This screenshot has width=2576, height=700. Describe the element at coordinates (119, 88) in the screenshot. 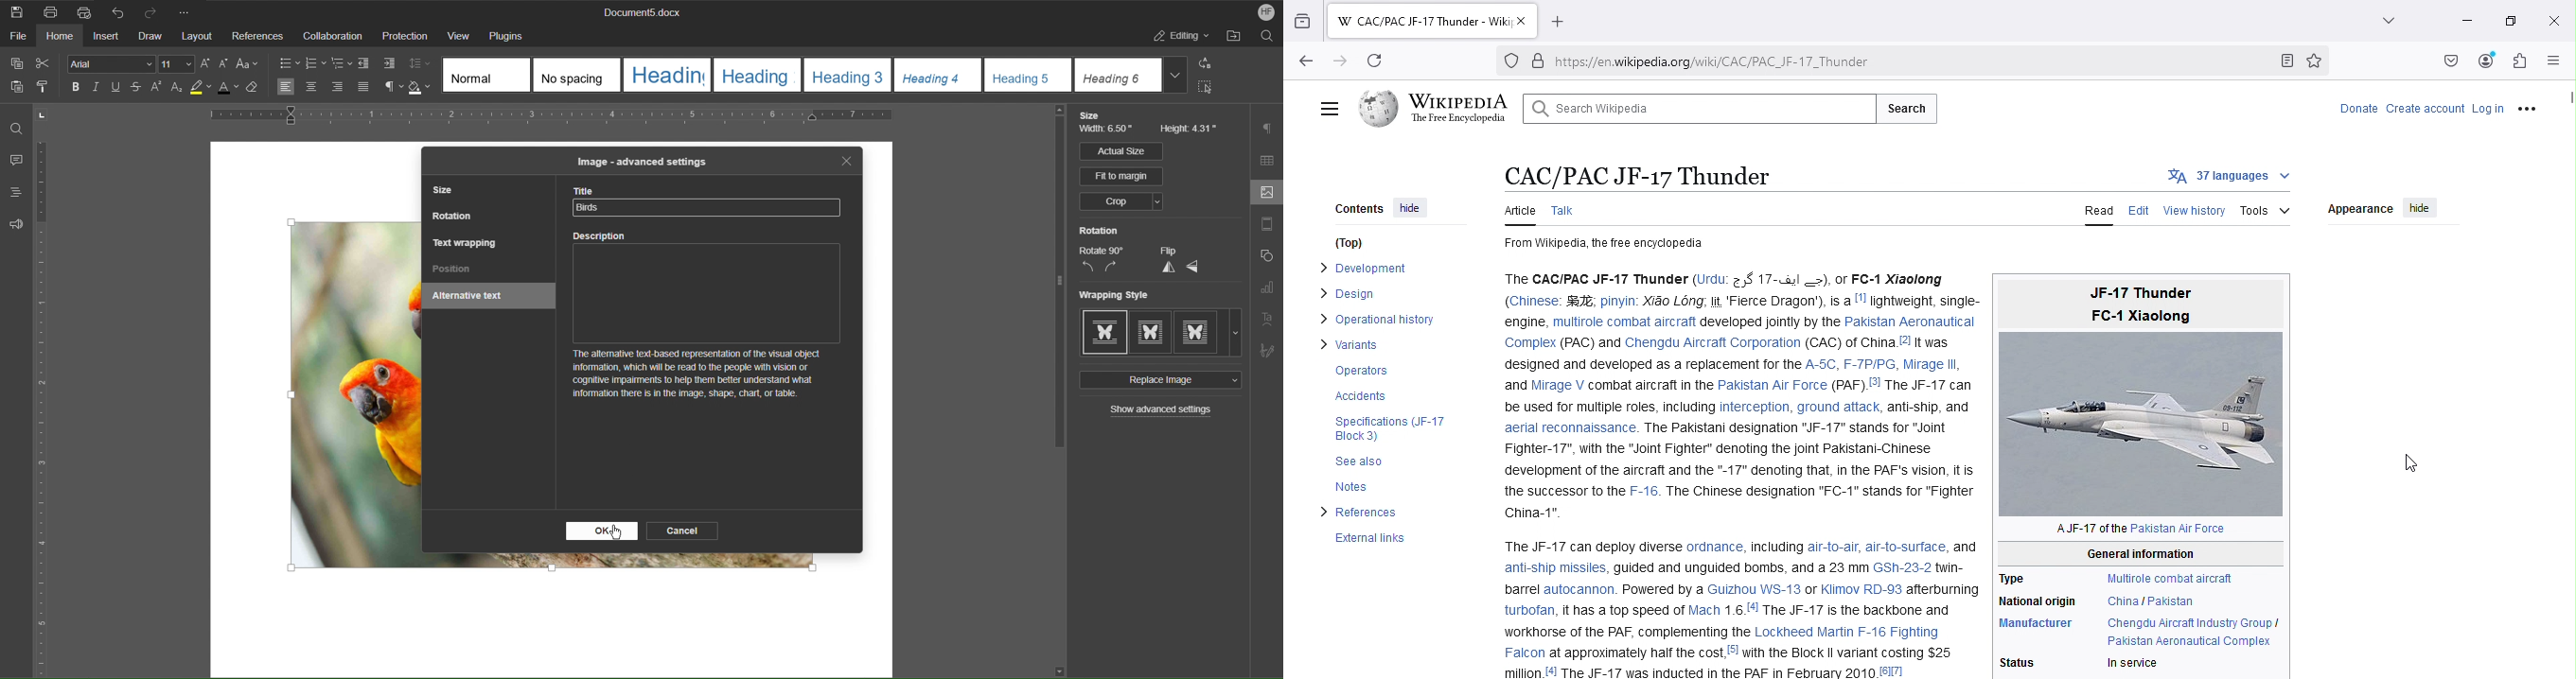

I see `Underline` at that location.